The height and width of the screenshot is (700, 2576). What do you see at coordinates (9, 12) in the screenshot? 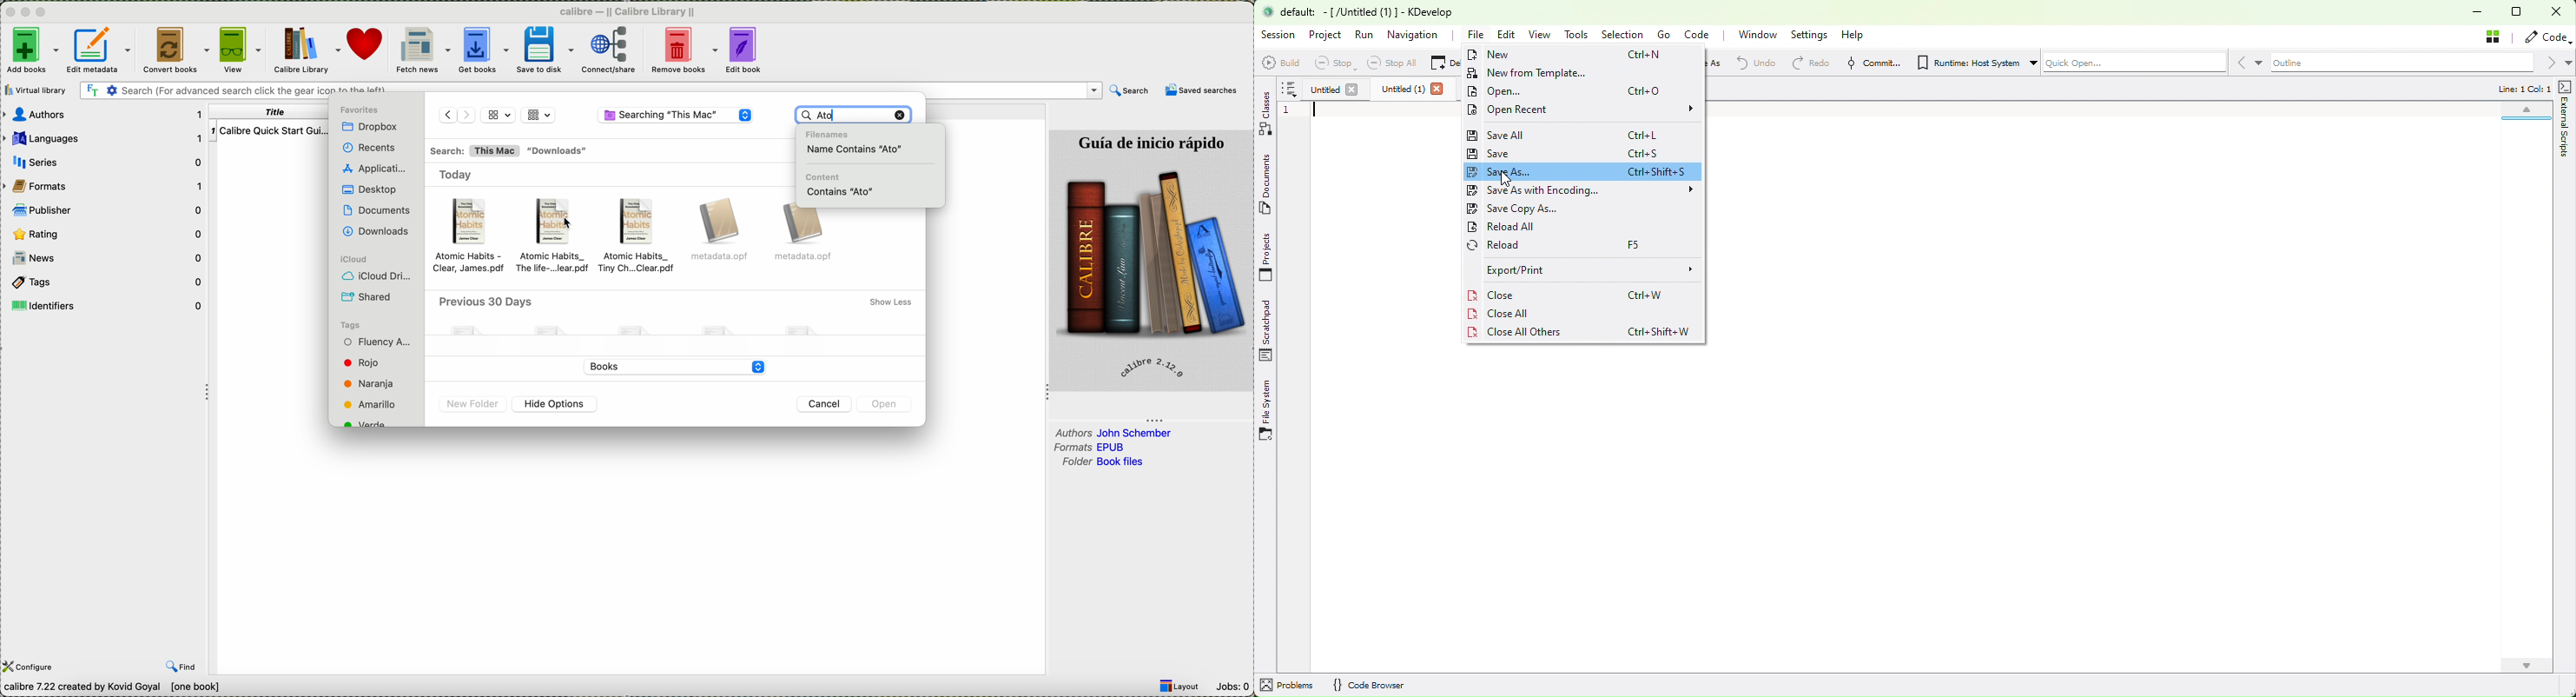
I see `close program` at bounding box center [9, 12].